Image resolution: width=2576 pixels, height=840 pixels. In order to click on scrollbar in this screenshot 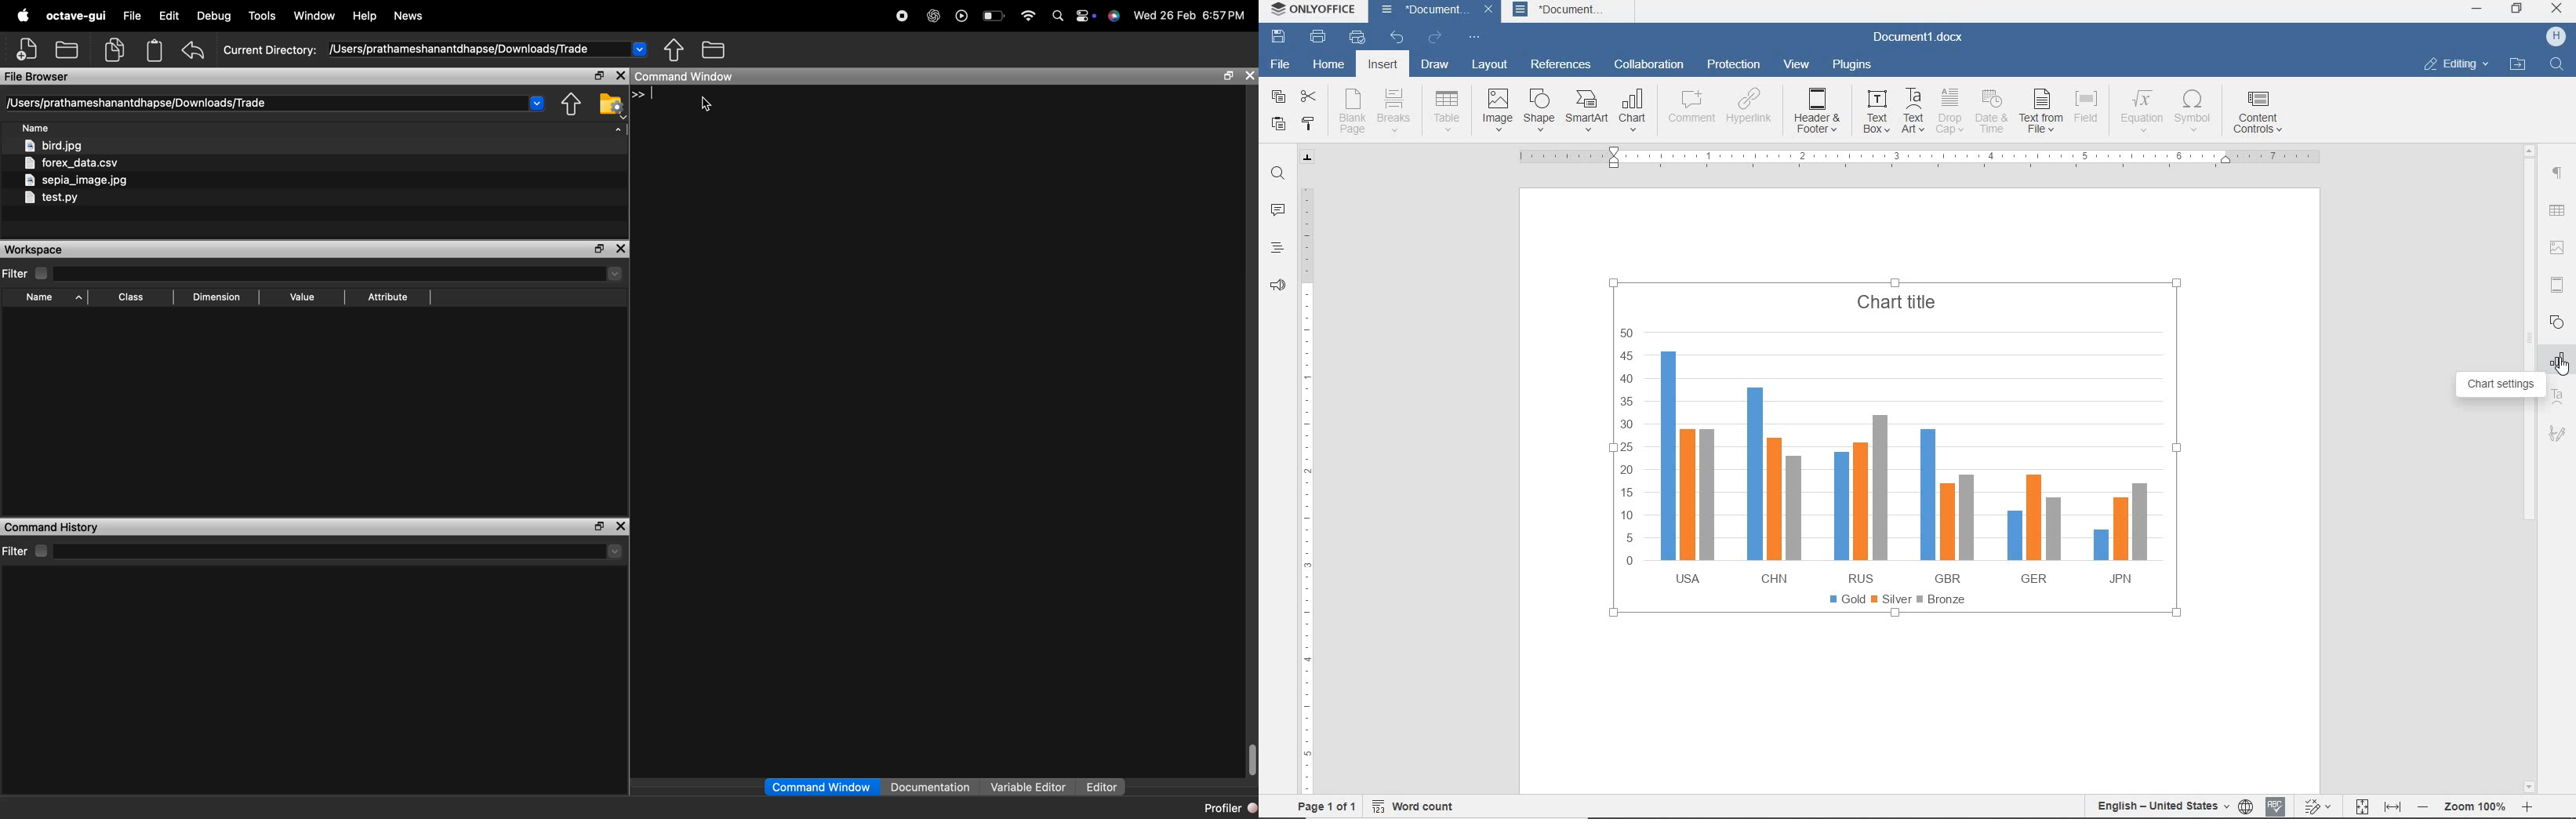, I will do `click(2528, 467)`.